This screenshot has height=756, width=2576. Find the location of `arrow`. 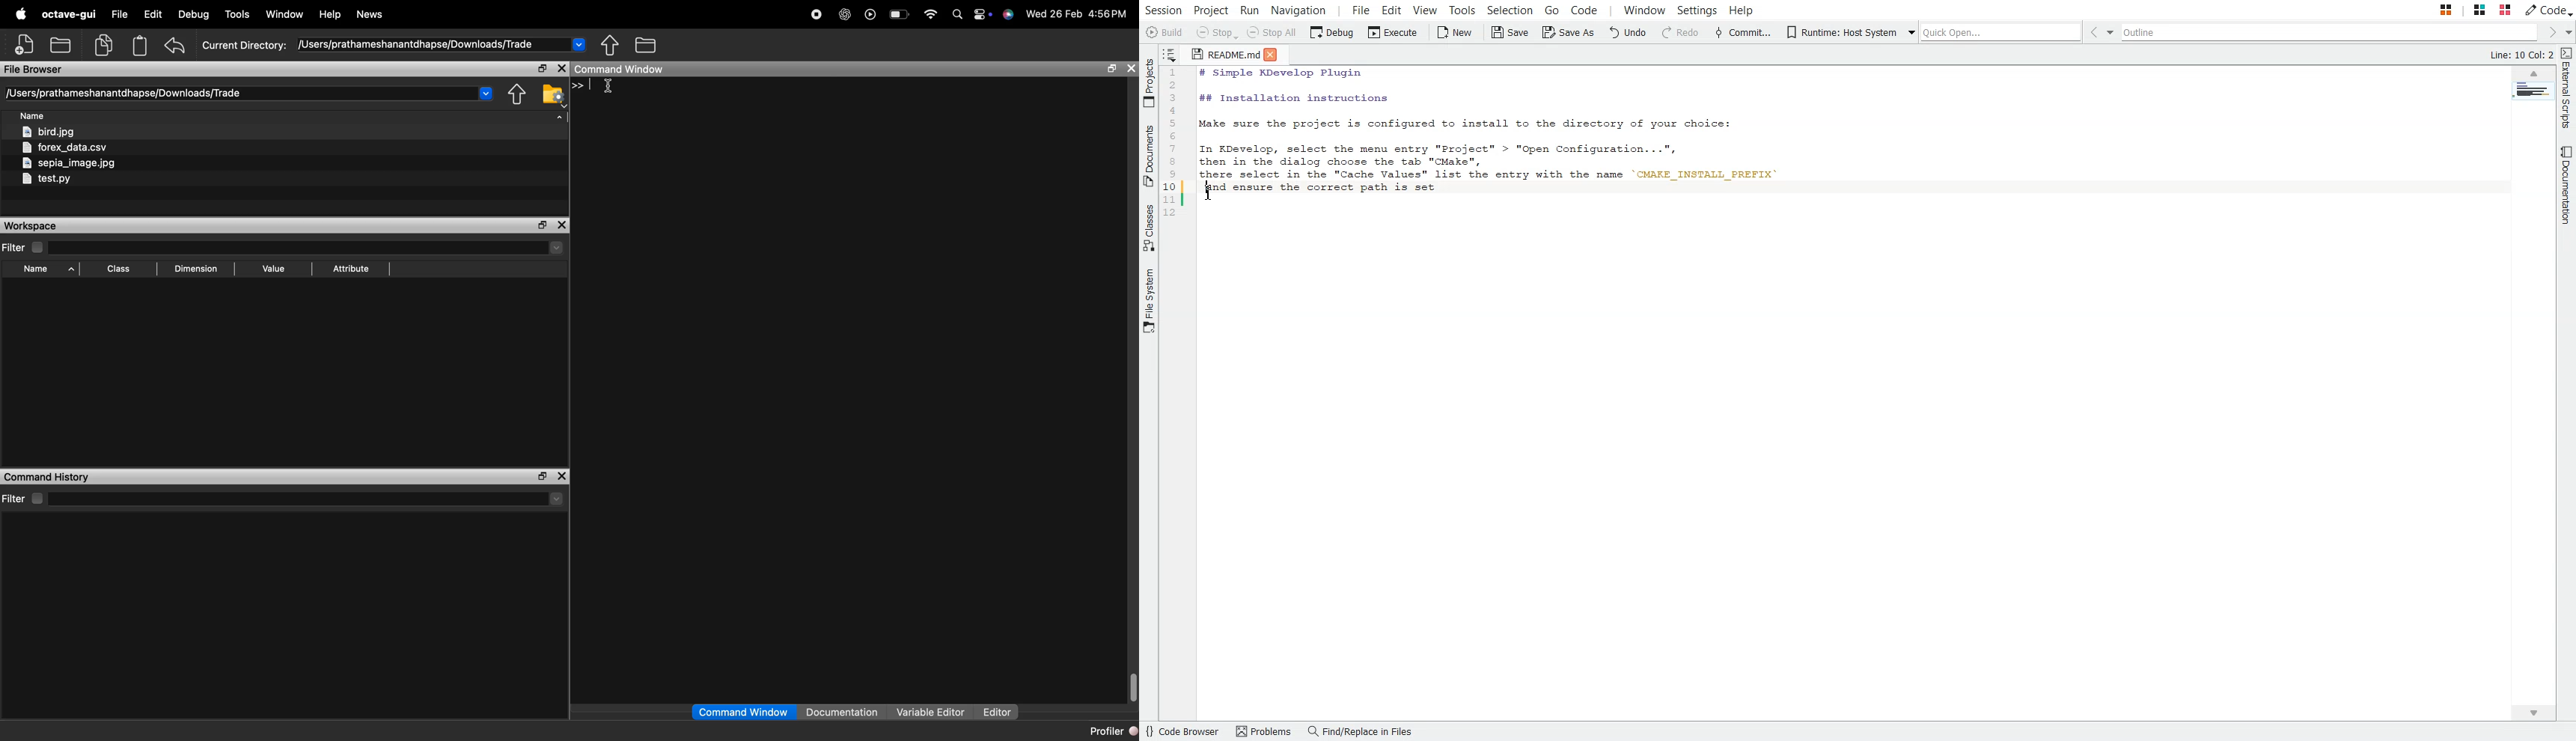

arrow is located at coordinates (562, 117).